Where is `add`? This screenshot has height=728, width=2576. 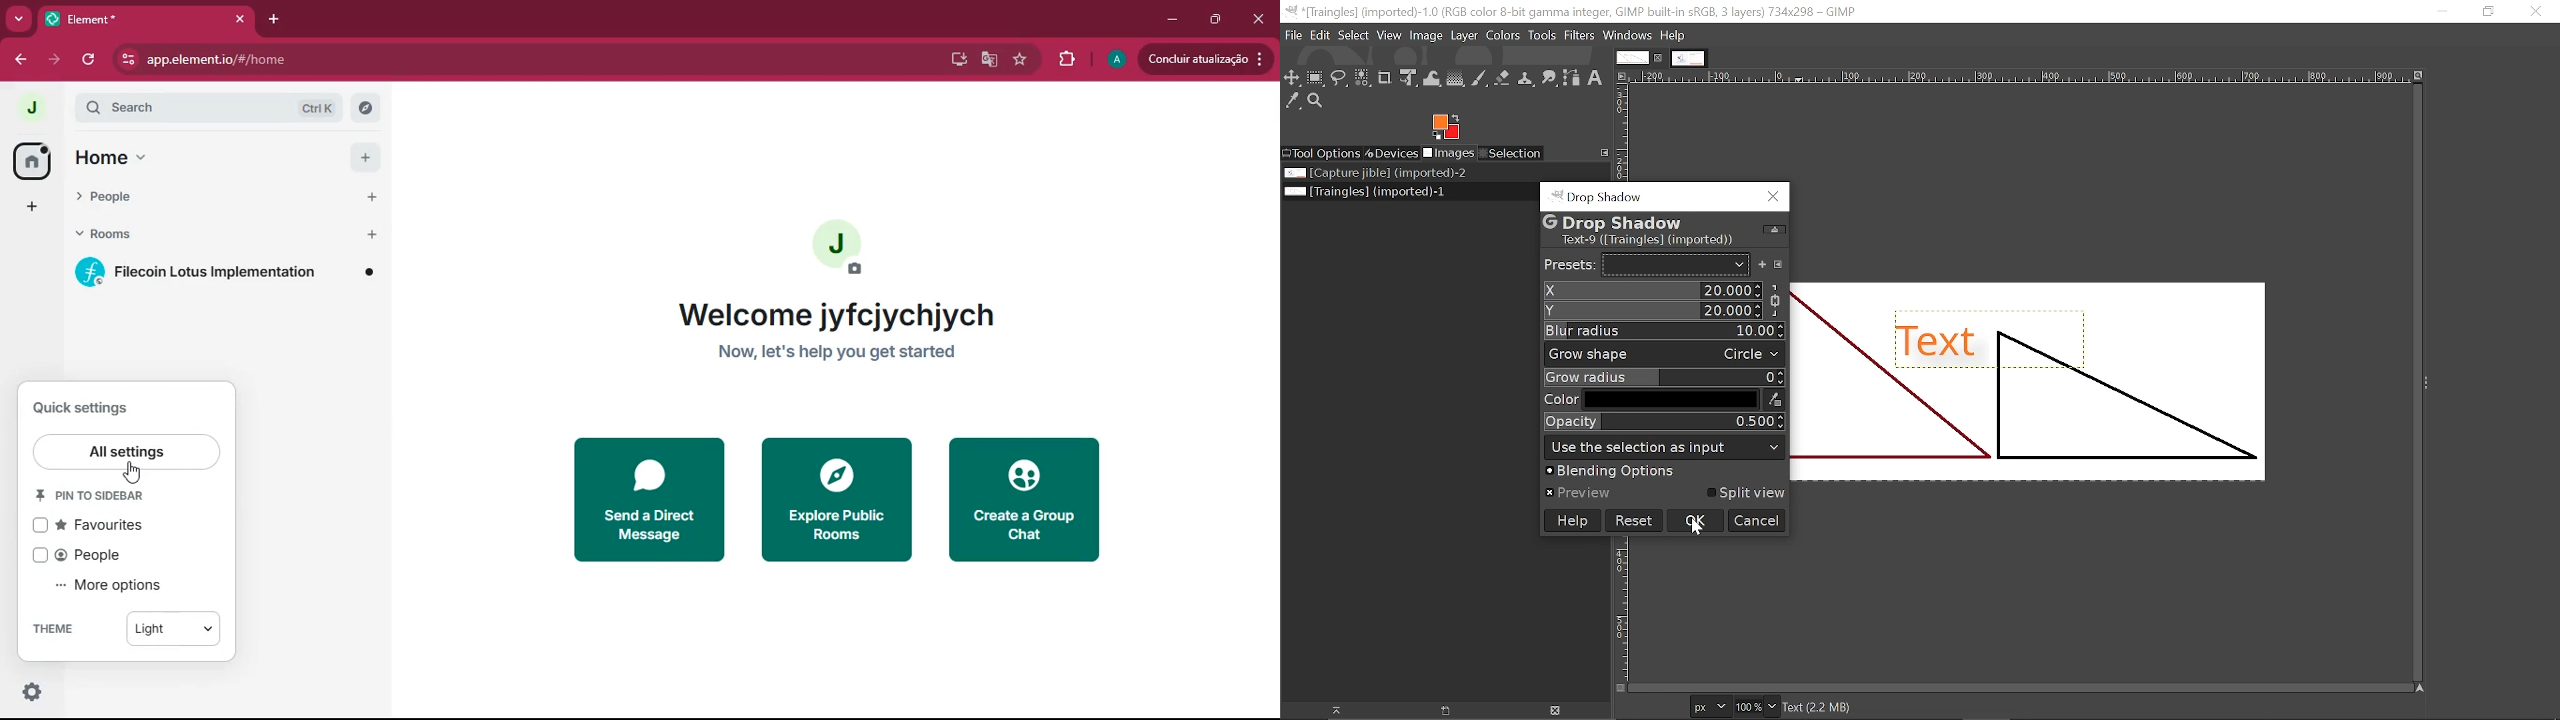 add is located at coordinates (372, 235).